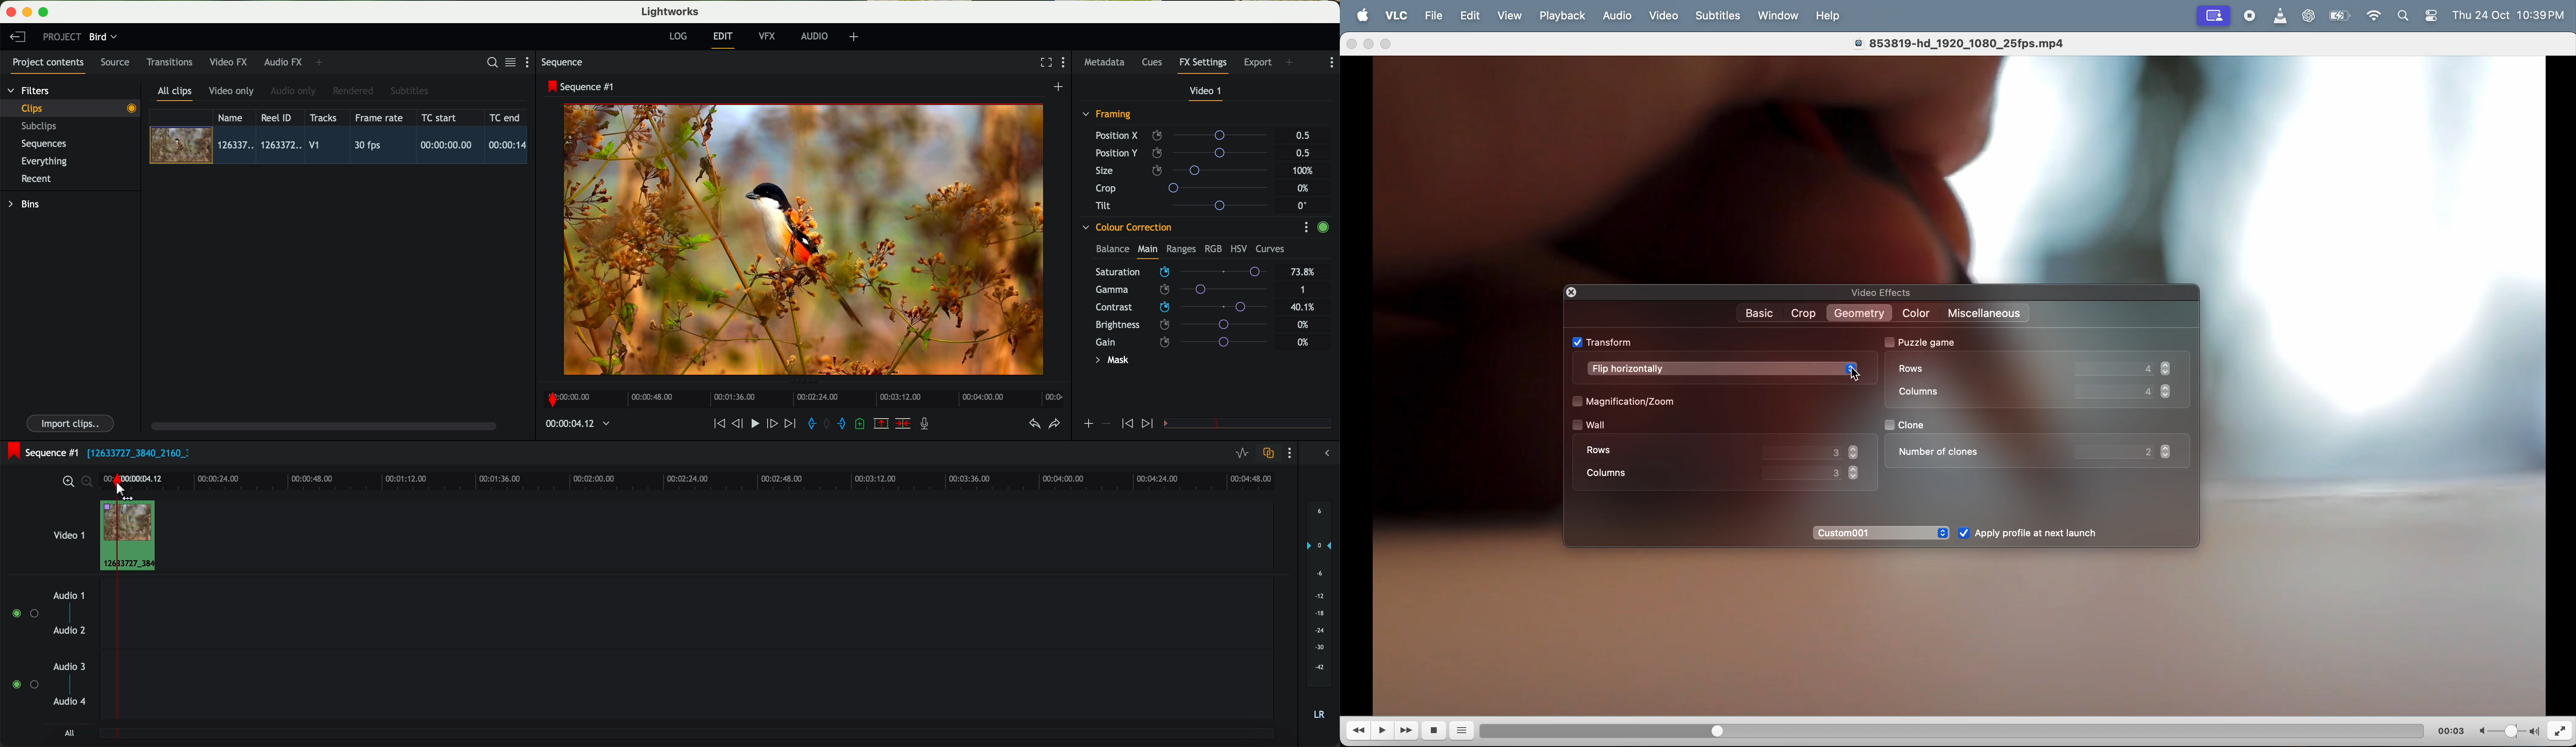 The width and height of the screenshot is (2576, 756). I want to click on add 'out' mark, so click(847, 423).